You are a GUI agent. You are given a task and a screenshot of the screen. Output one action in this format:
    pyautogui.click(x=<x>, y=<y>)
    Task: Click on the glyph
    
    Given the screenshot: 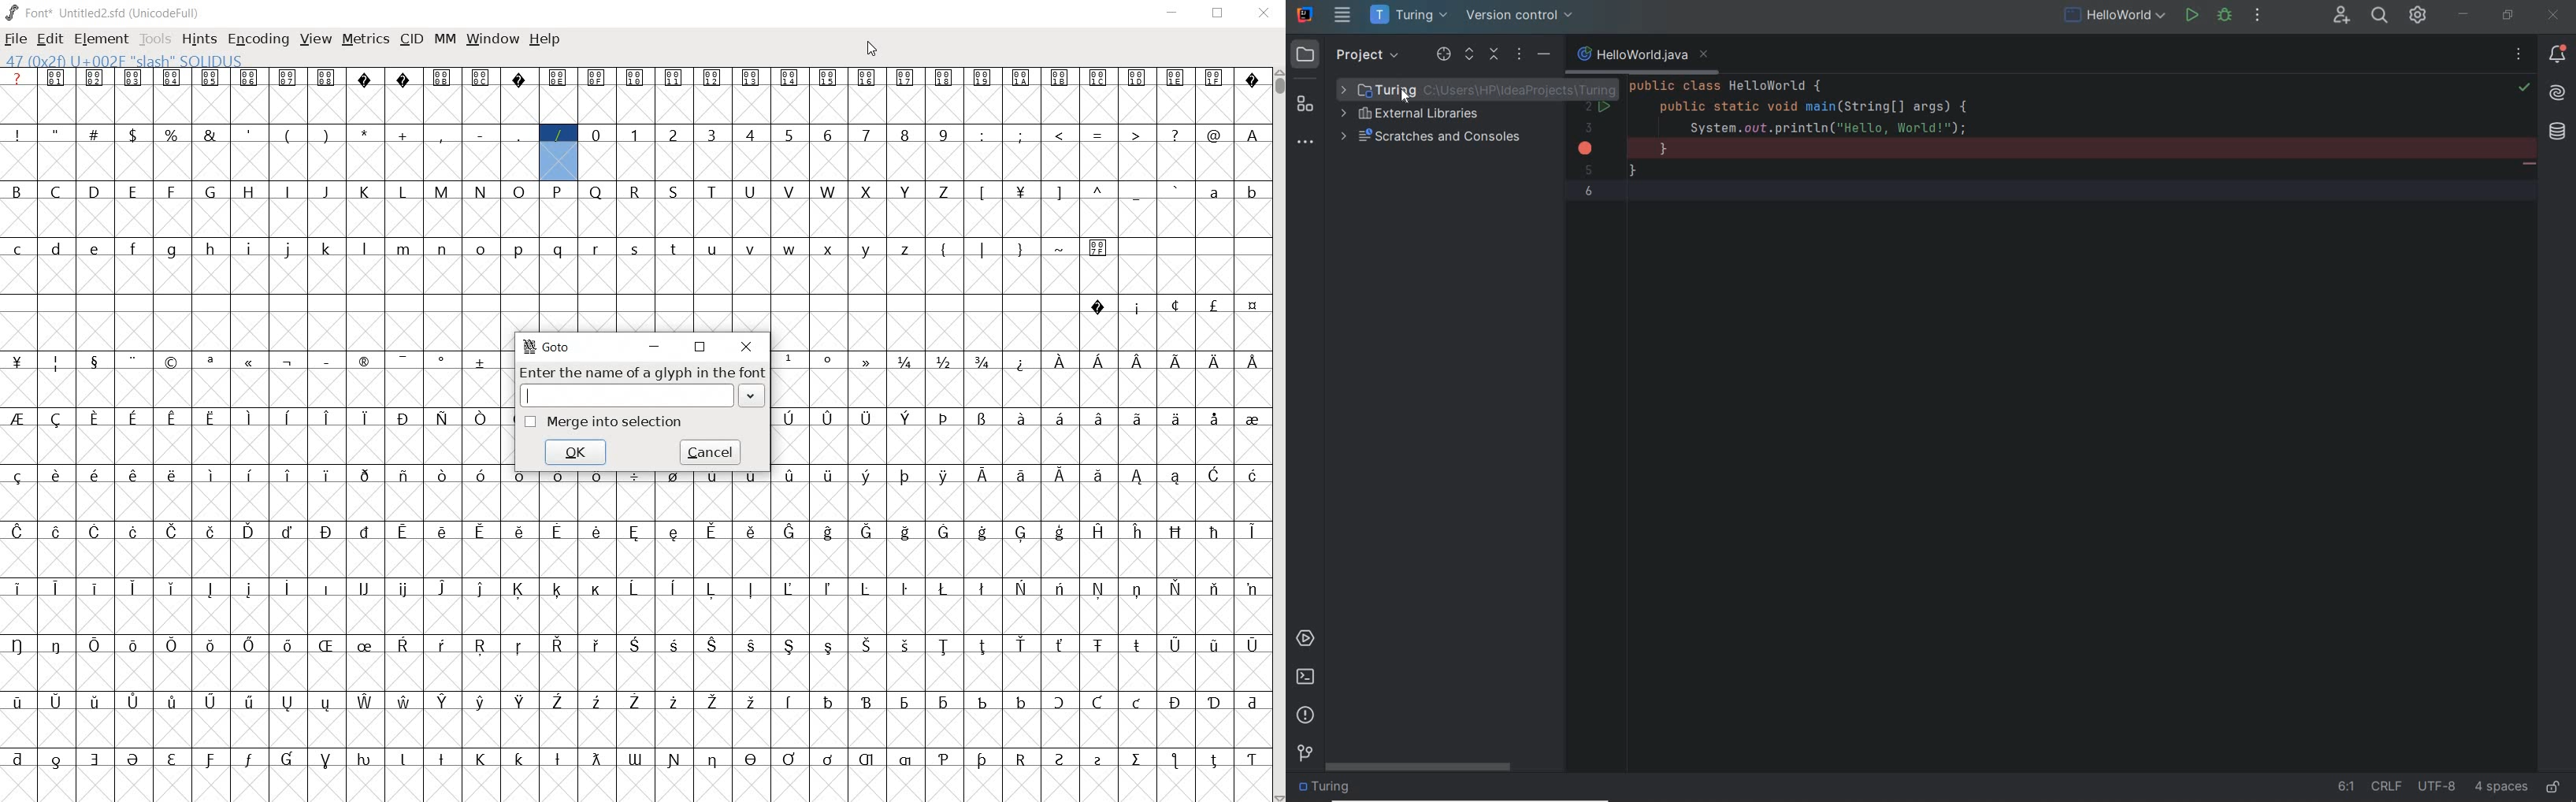 What is the action you would take?
    pyautogui.click(x=633, y=644)
    